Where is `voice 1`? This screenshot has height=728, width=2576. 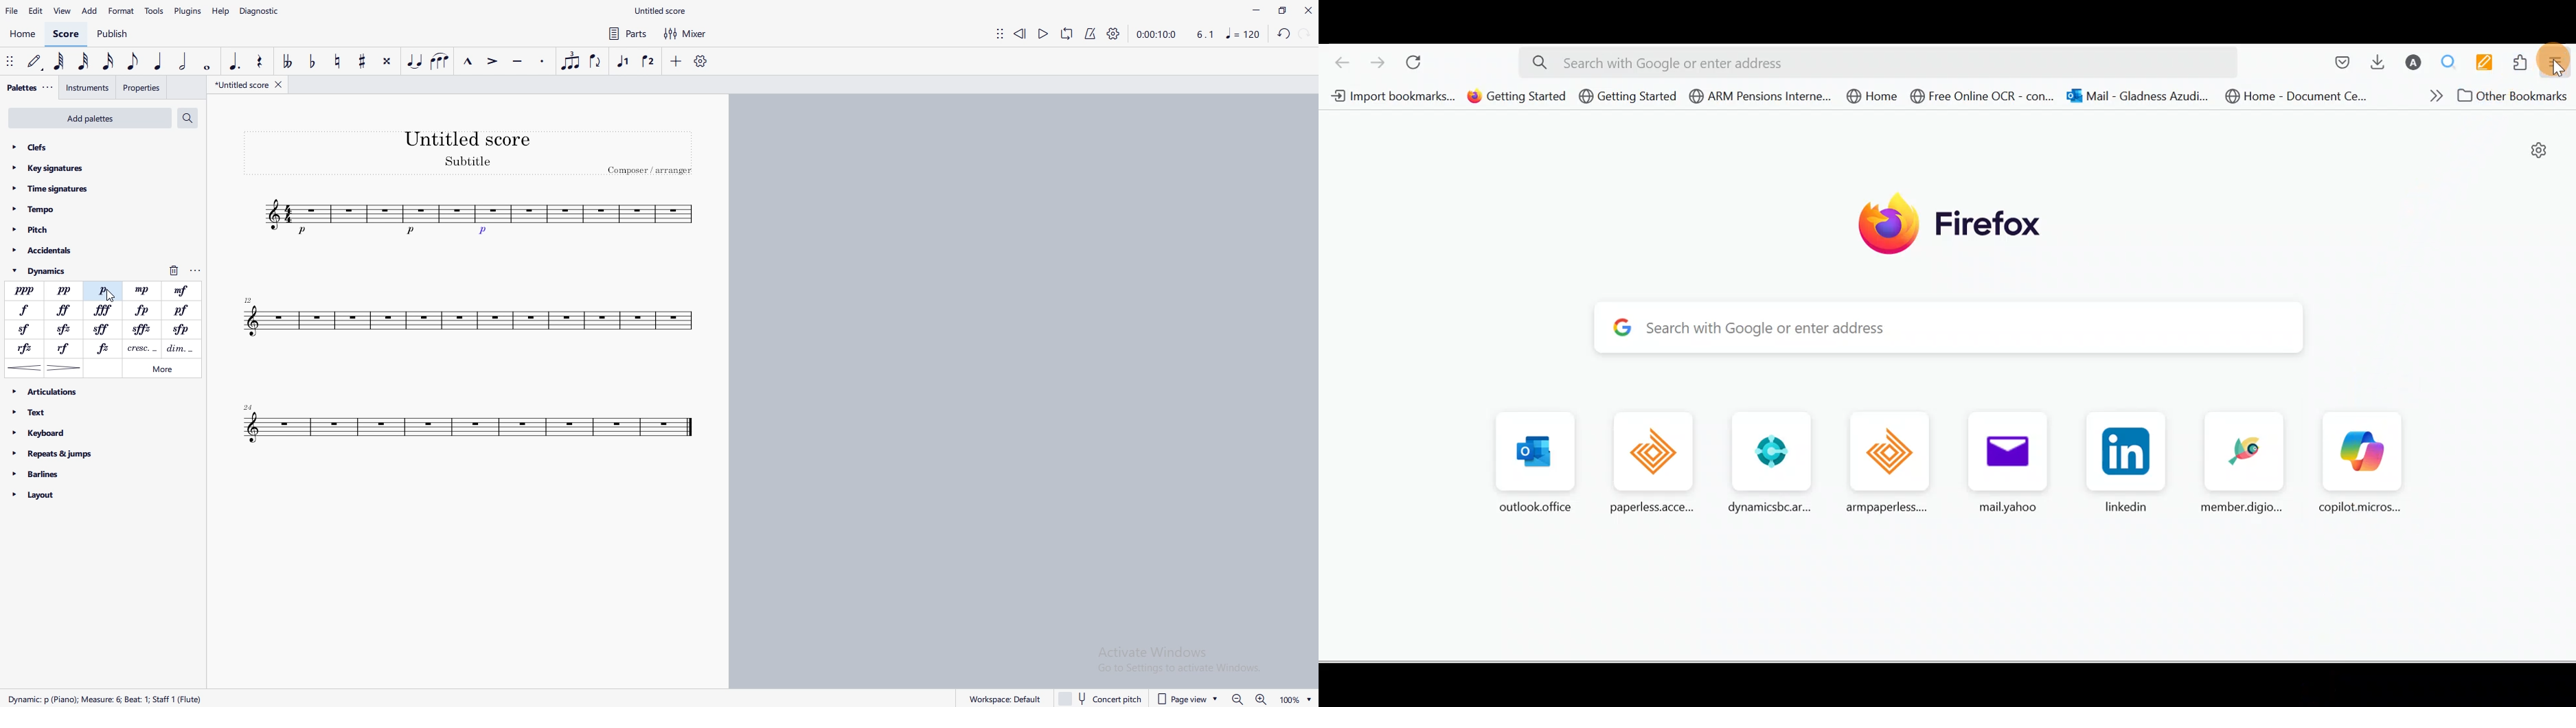
voice 1 is located at coordinates (624, 61).